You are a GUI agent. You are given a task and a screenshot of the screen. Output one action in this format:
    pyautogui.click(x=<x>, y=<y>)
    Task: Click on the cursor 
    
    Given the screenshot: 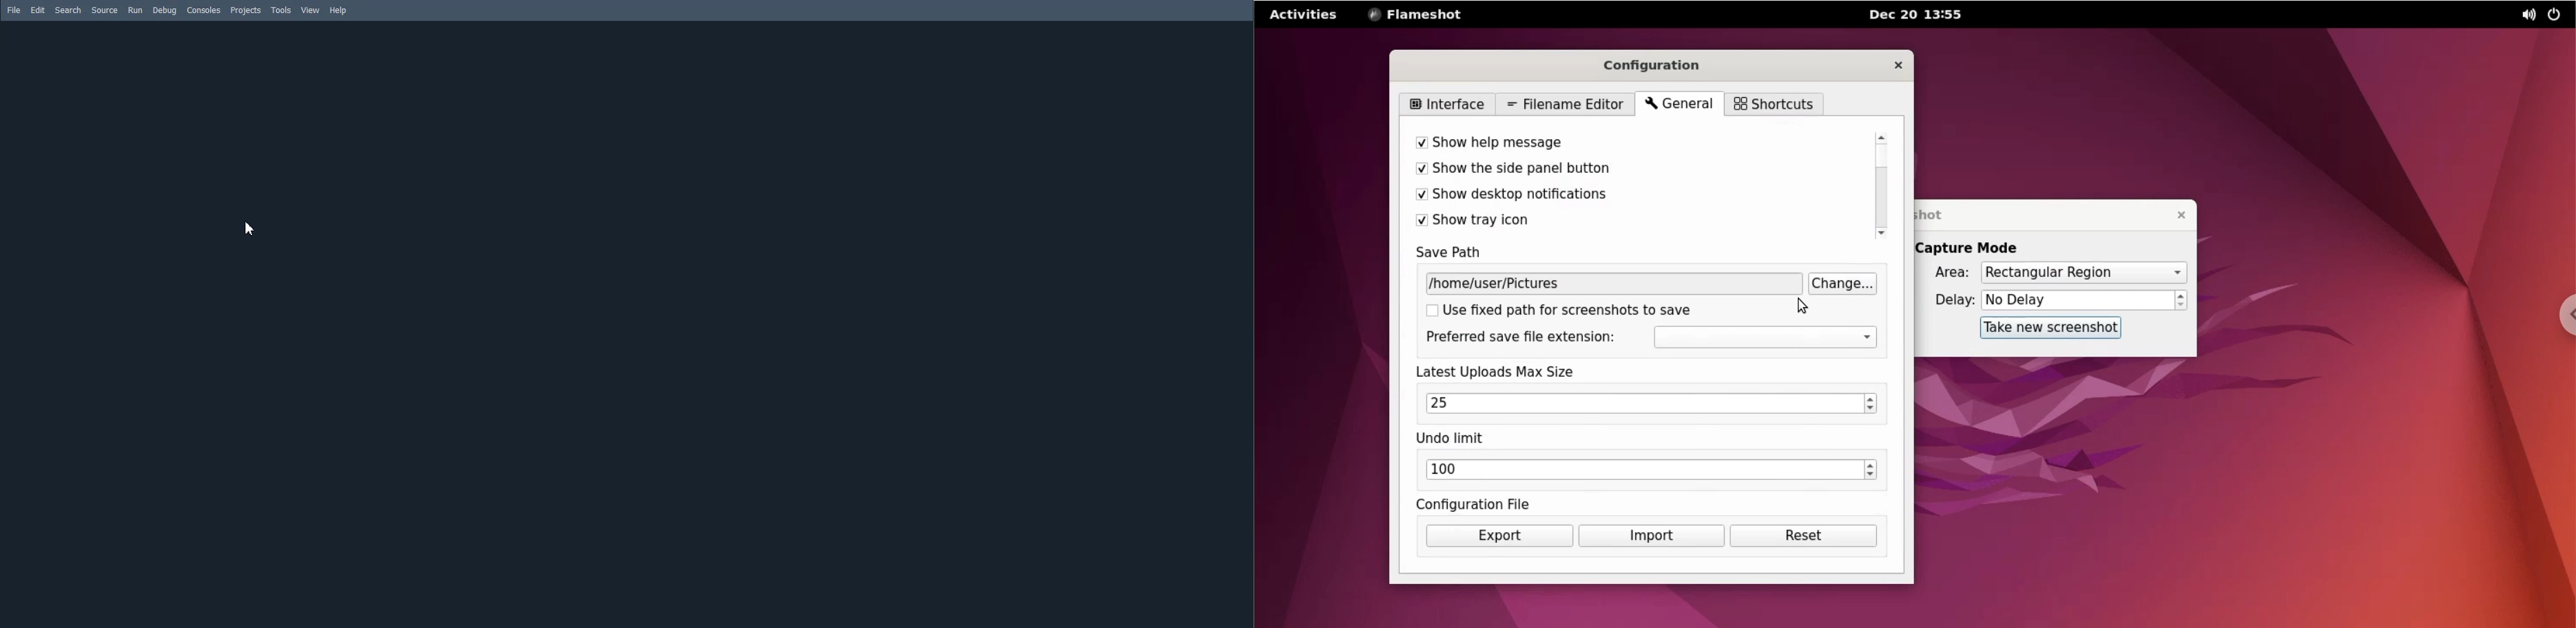 What is the action you would take?
    pyautogui.click(x=1803, y=303)
    